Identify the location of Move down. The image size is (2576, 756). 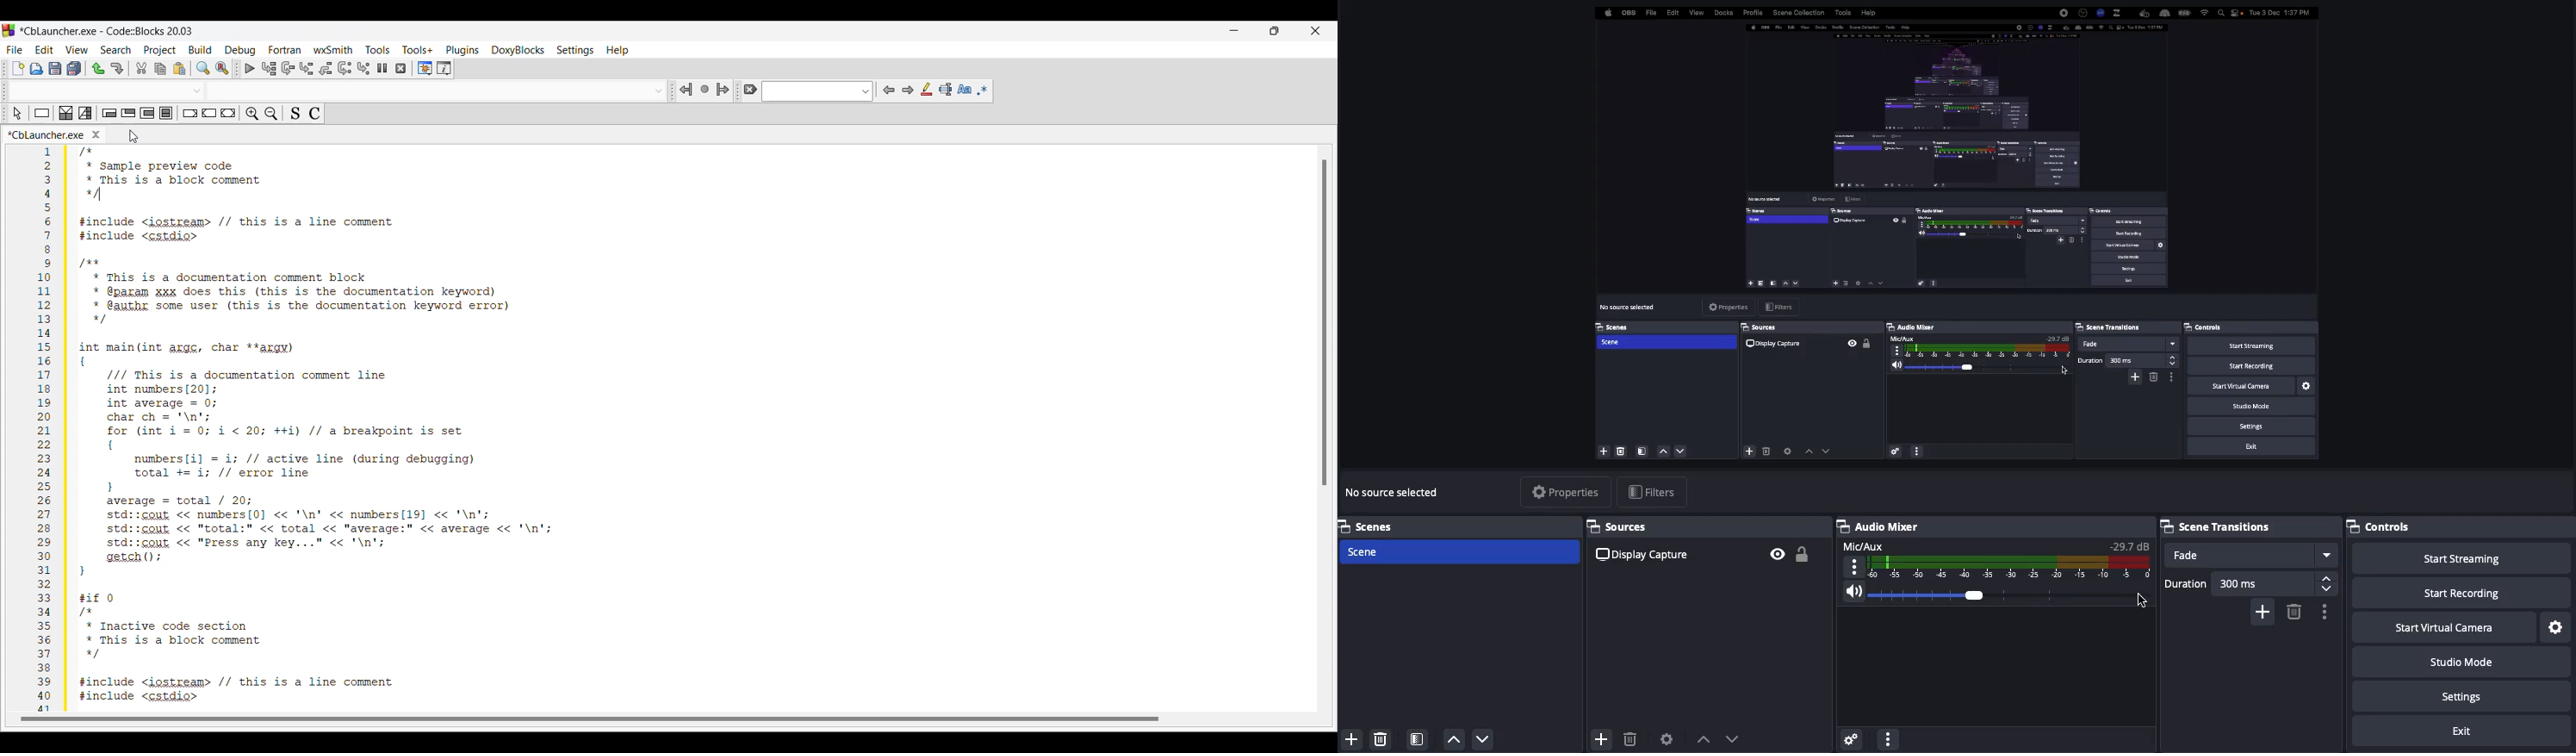
(1733, 738).